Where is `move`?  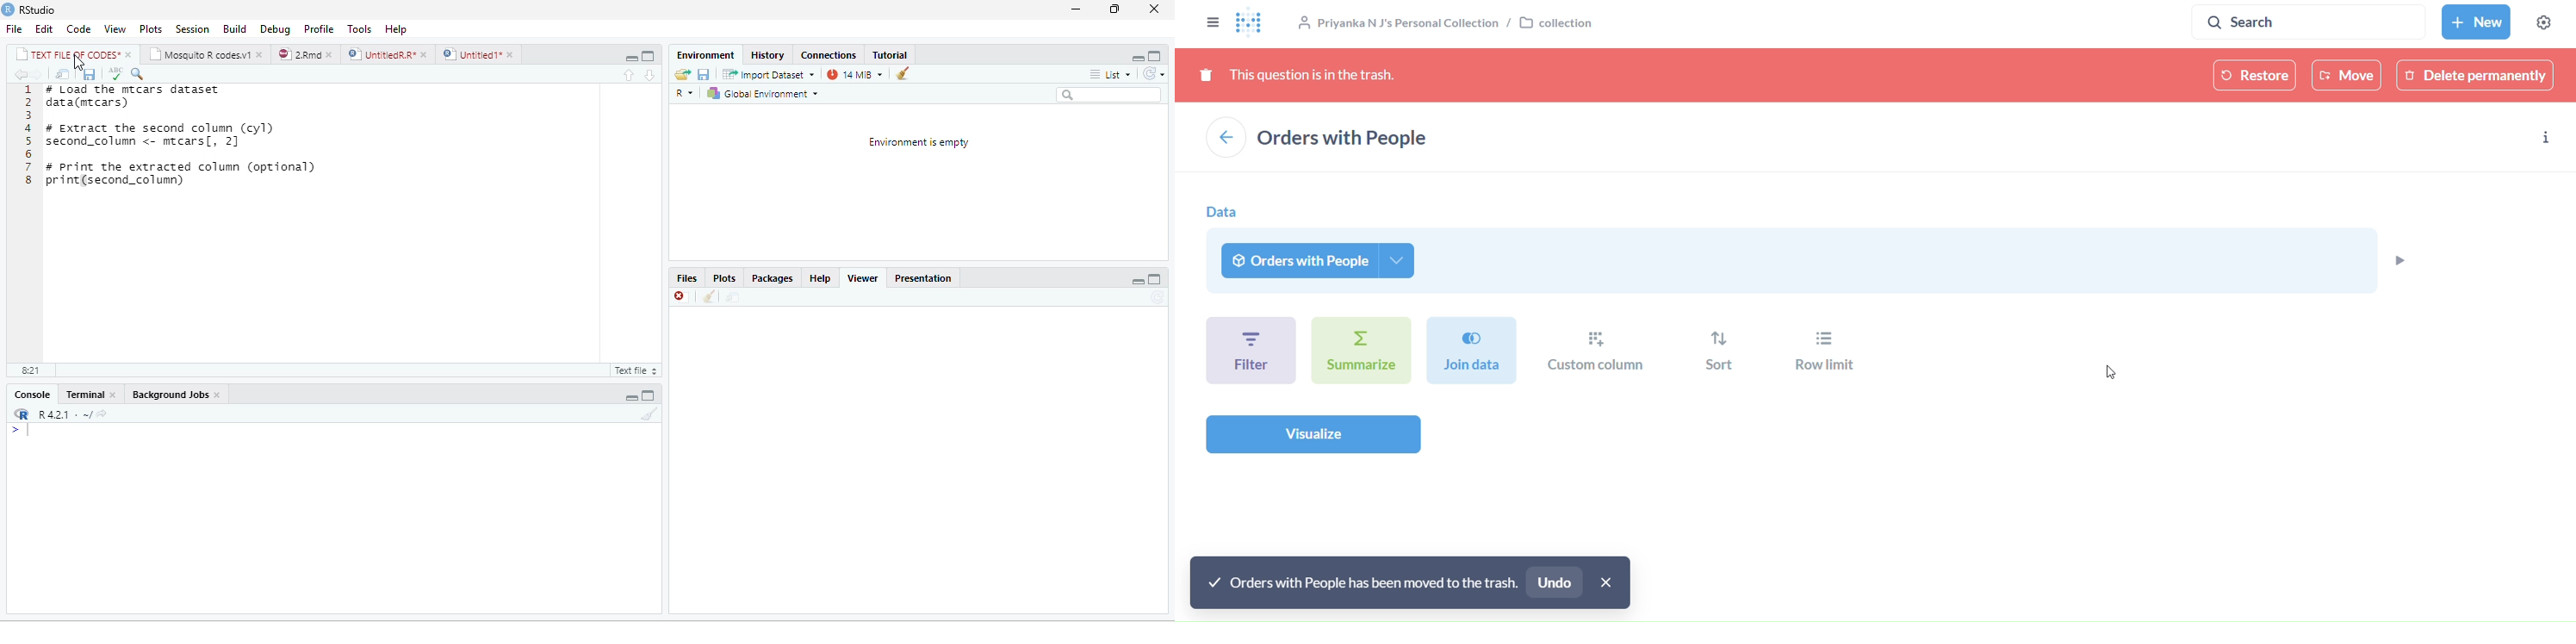 move is located at coordinates (730, 298).